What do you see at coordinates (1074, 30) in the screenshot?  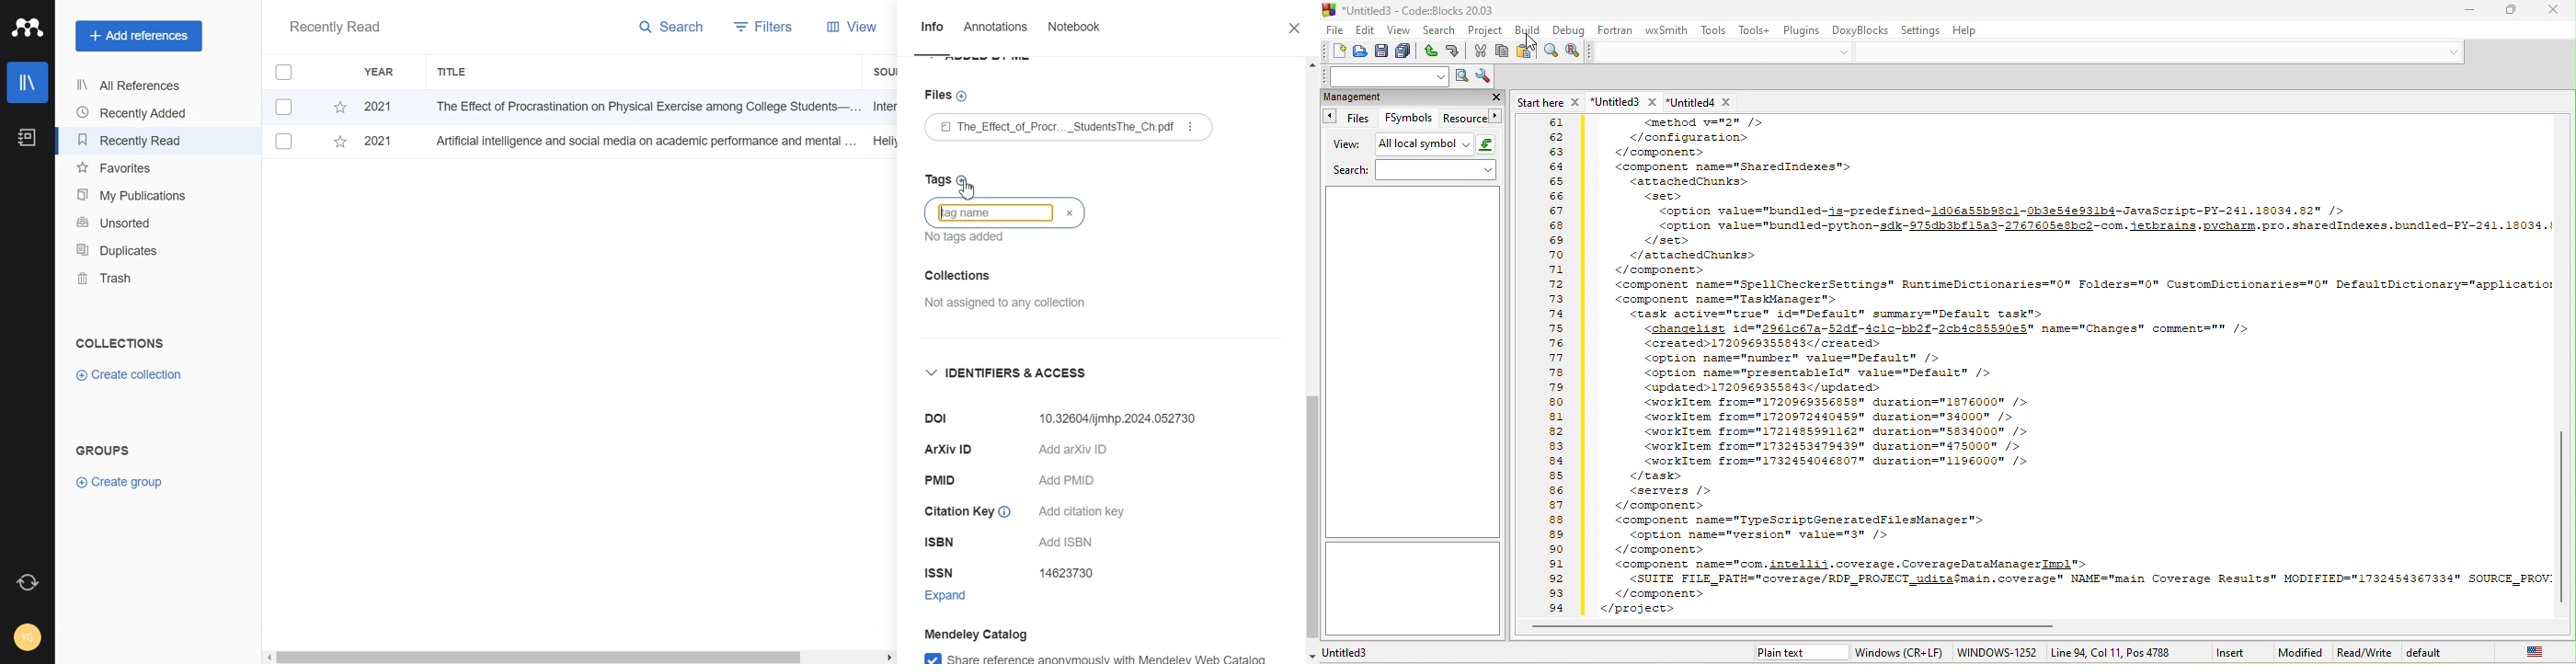 I see `Notebook` at bounding box center [1074, 30].